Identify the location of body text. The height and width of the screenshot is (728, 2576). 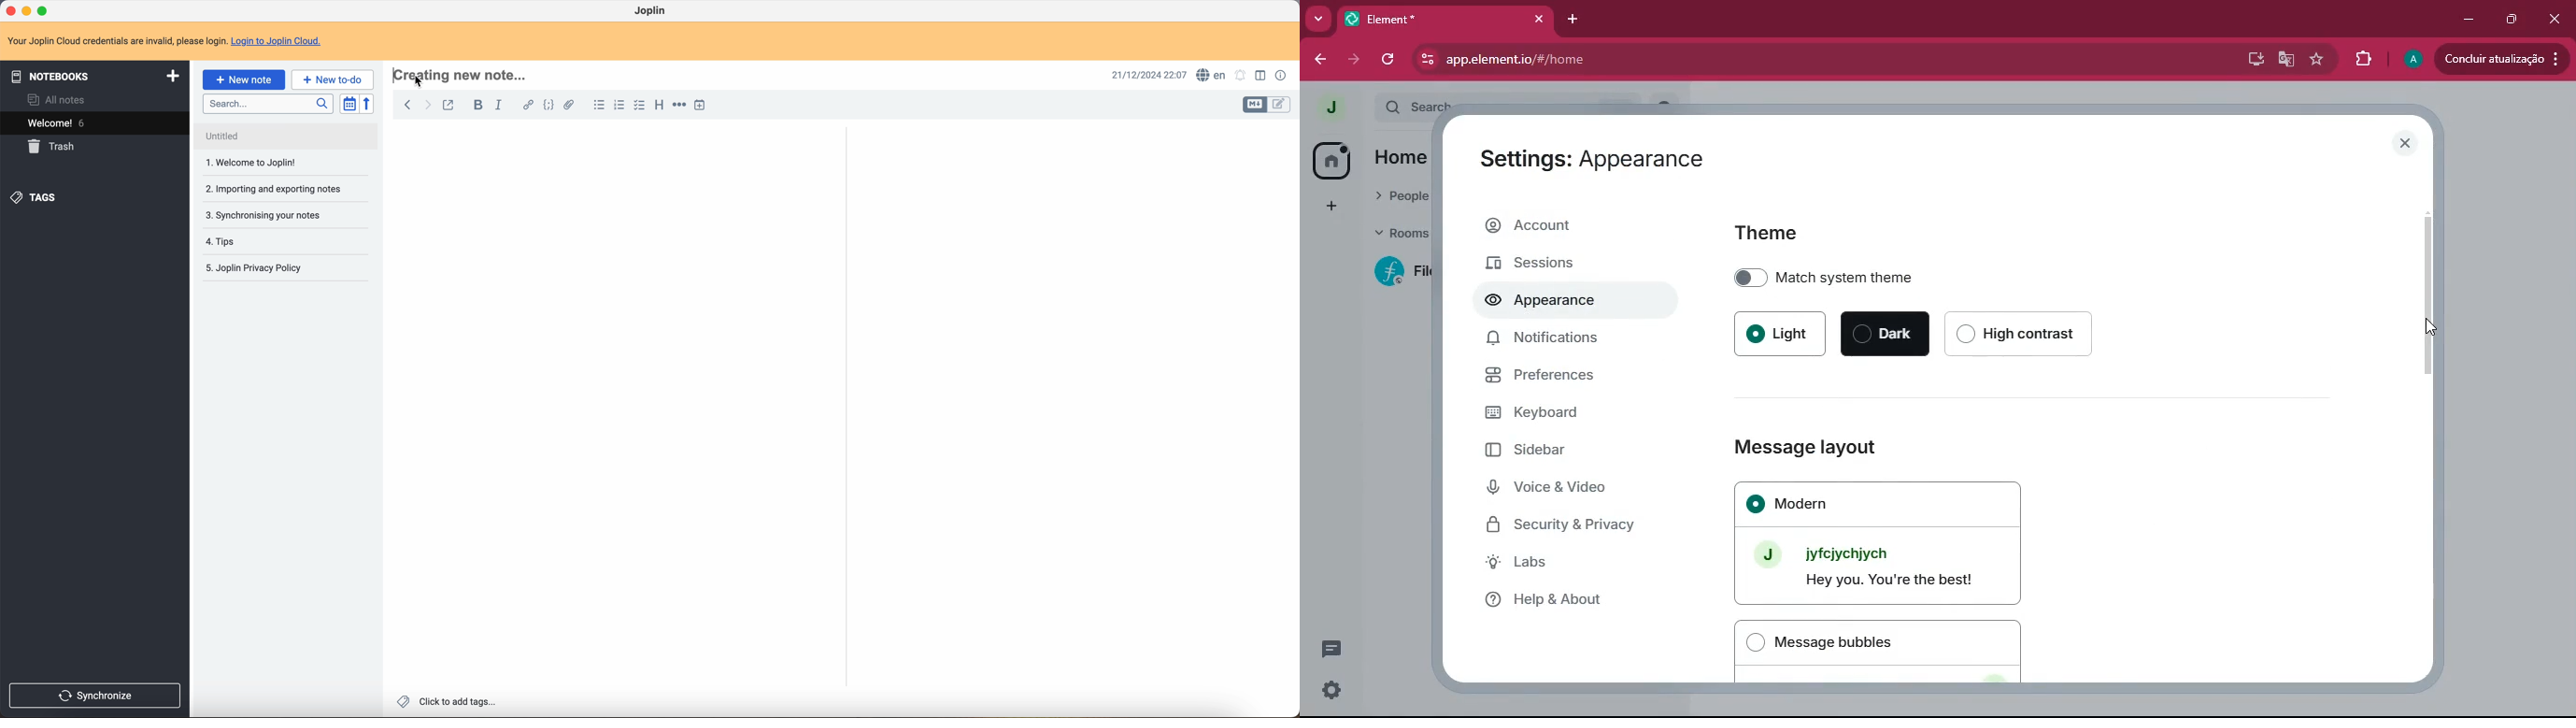
(1069, 382).